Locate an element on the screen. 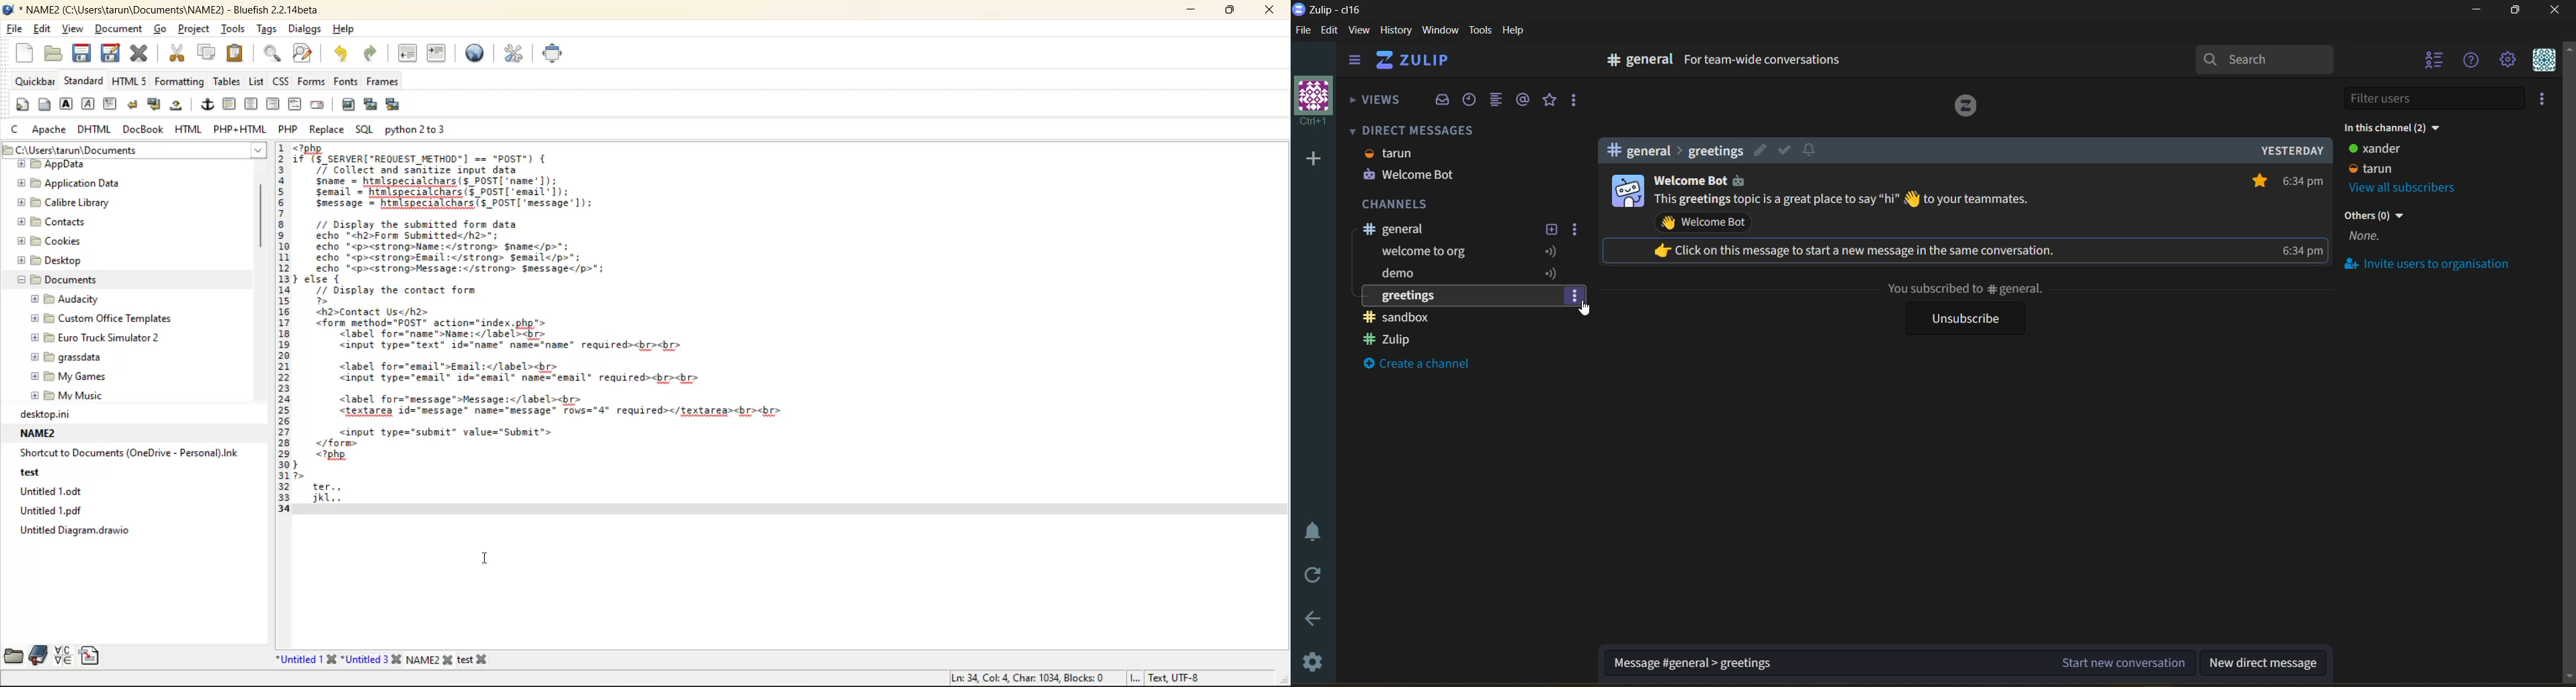 Image resolution: width=2576 pixels, height=700 pixels. vertical scroll bar is located at coordinates (260, 218).